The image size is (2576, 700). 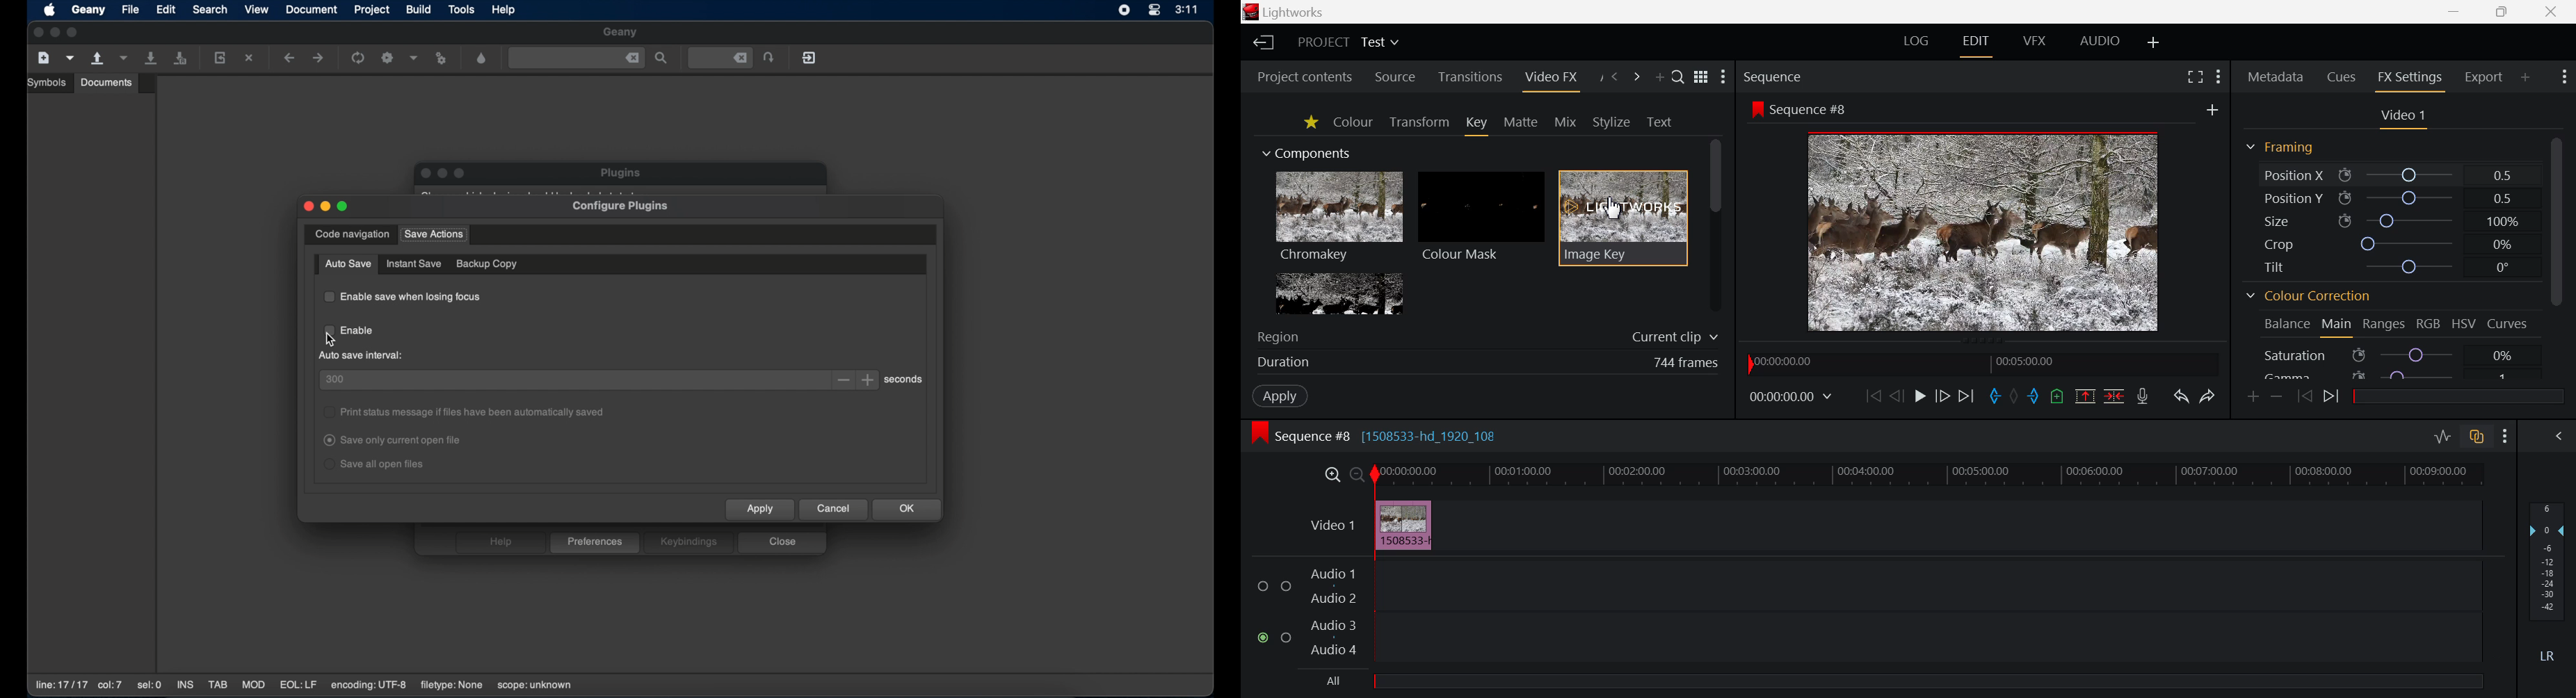 I want to click on Audio Input Field, so click(x=1925, y=610).